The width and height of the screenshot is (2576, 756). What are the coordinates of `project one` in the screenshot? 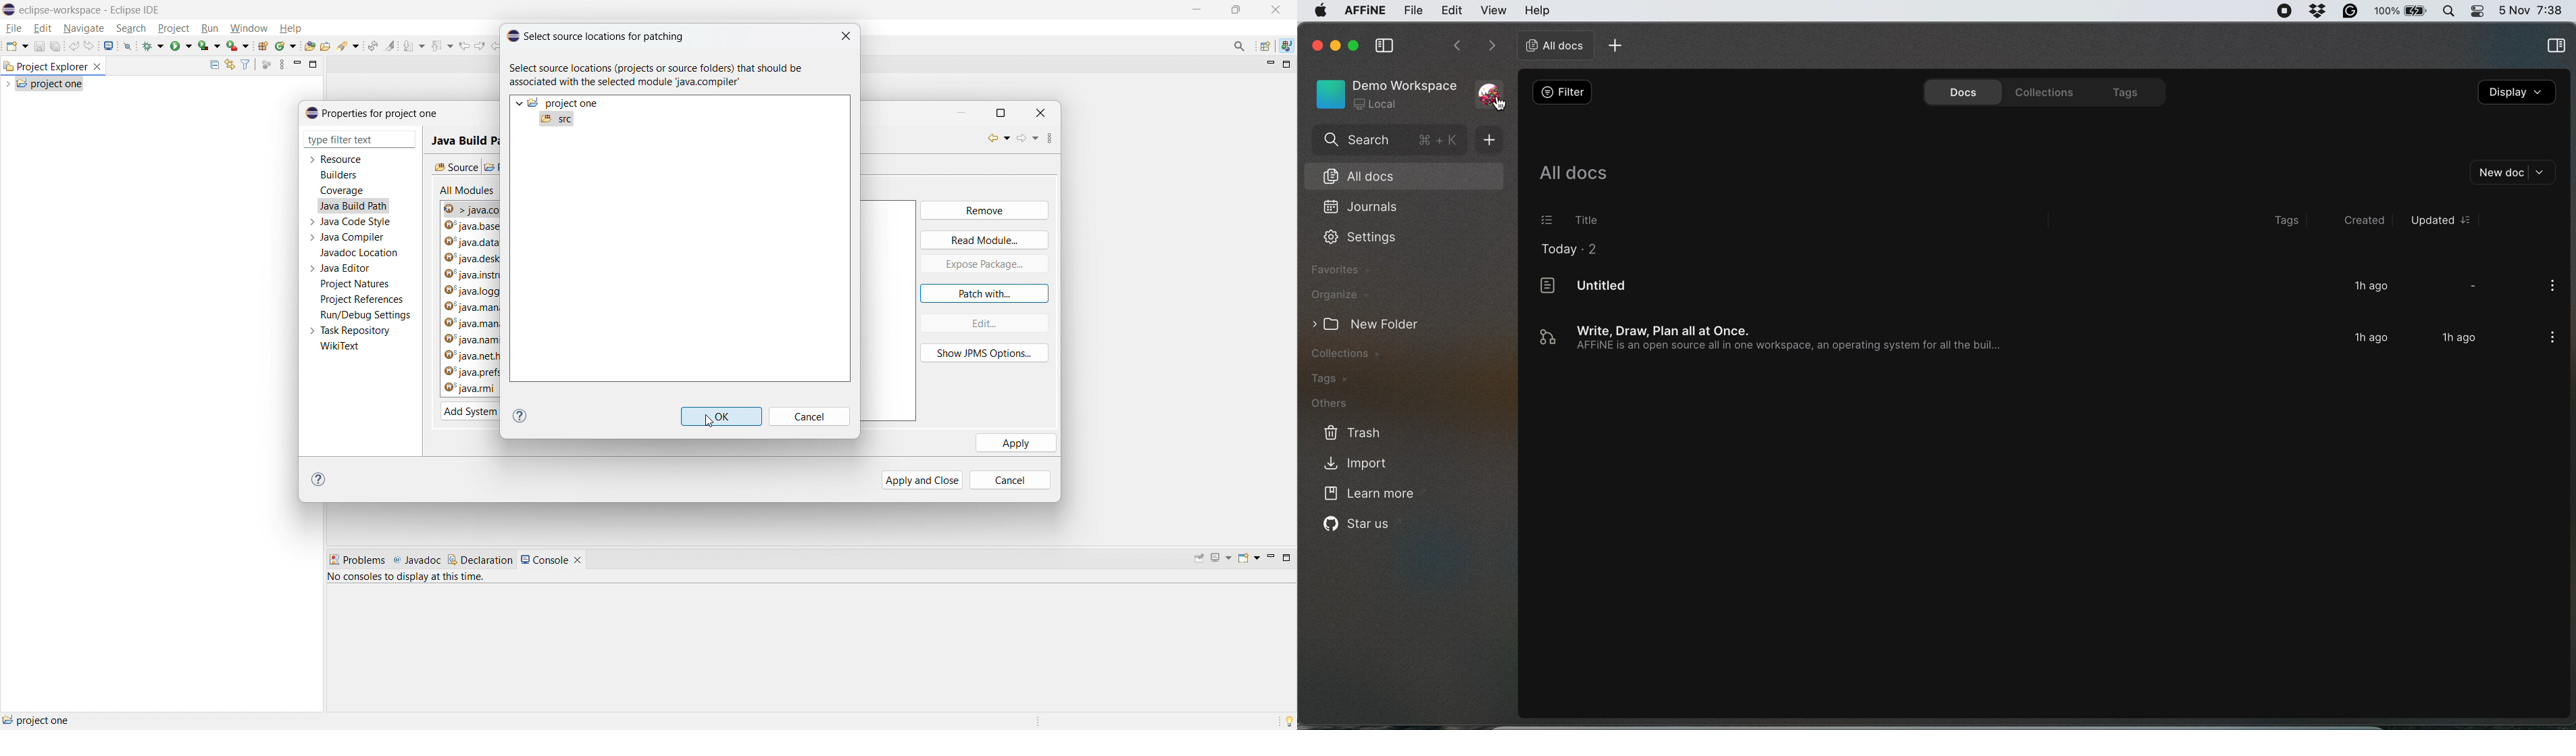 It's located at (565, 103).